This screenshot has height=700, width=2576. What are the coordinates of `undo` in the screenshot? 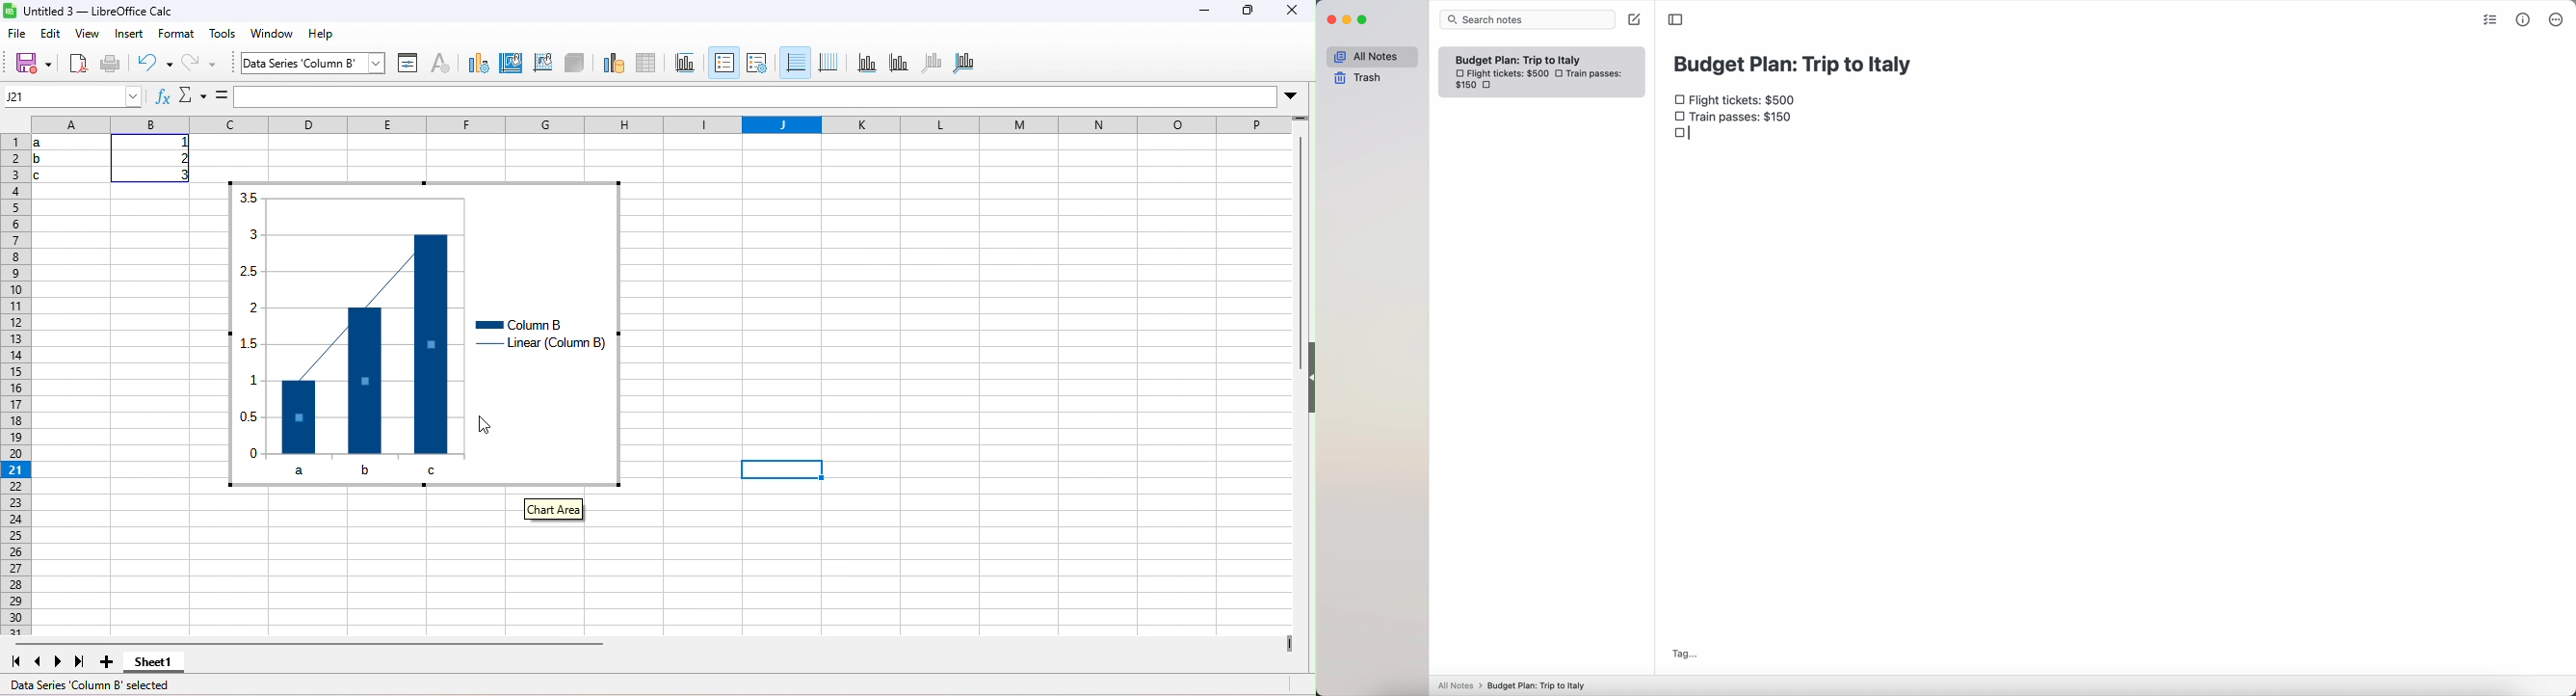 It's located at (157, 67).